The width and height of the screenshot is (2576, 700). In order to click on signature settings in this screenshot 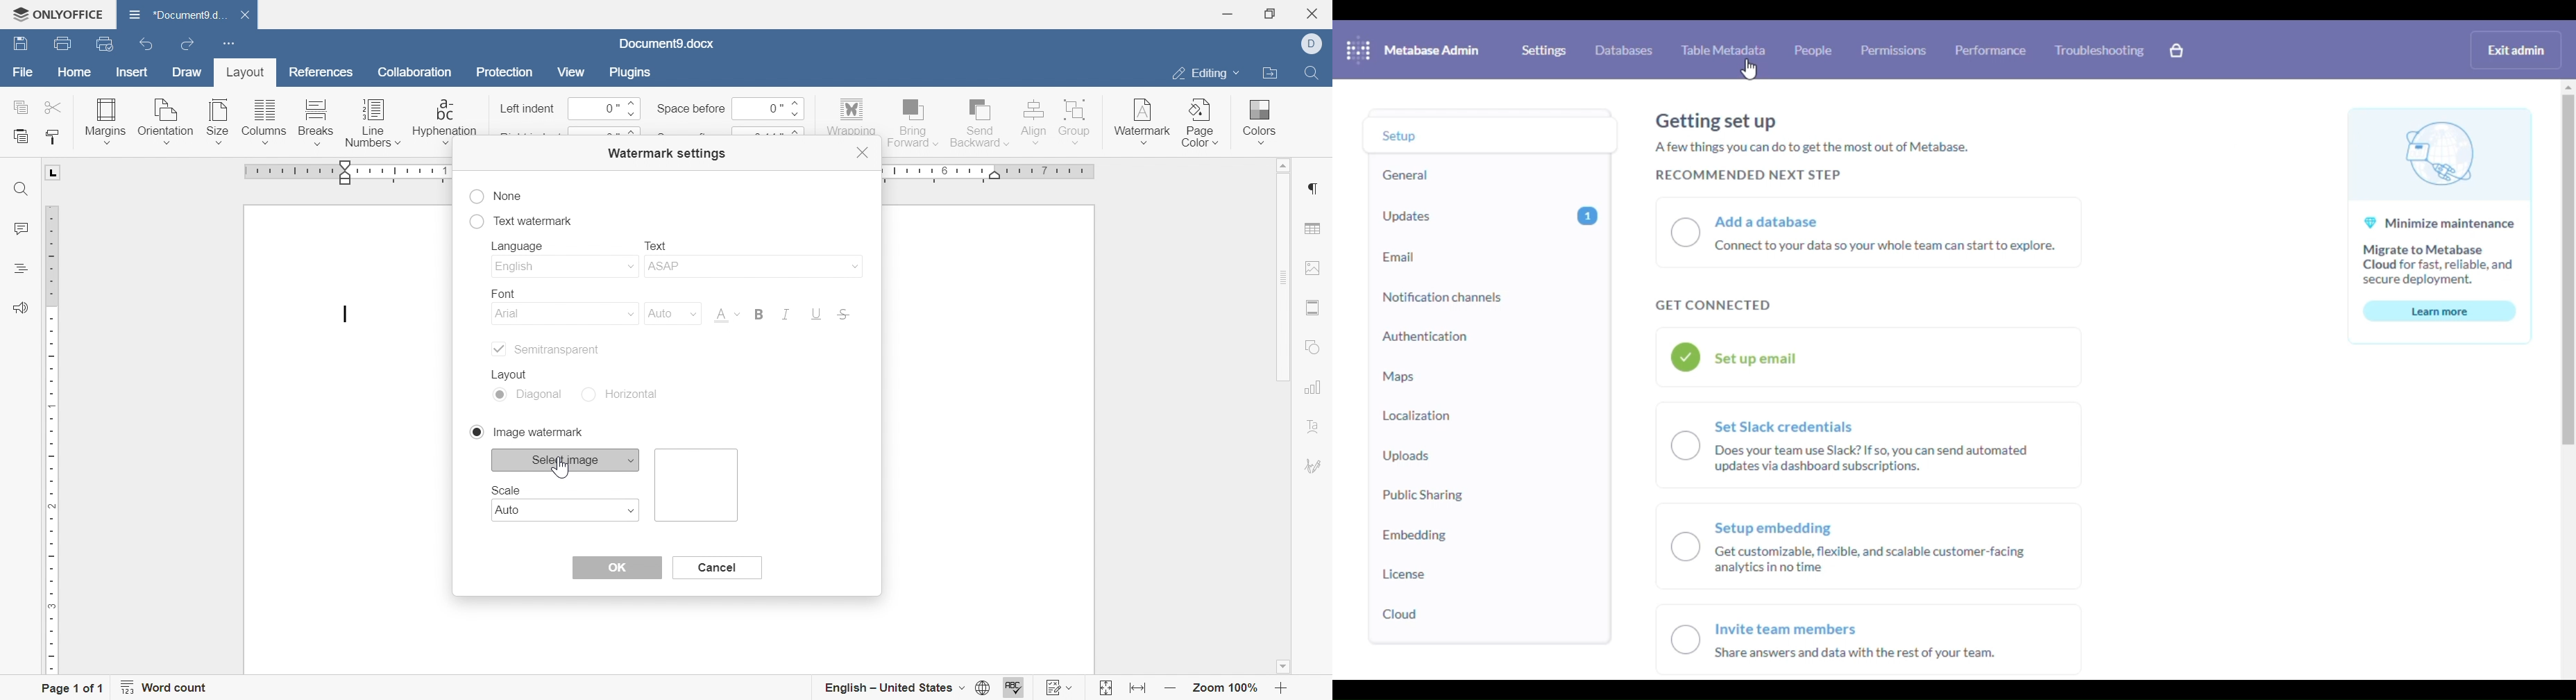, I will do `click(1315, 466)`.